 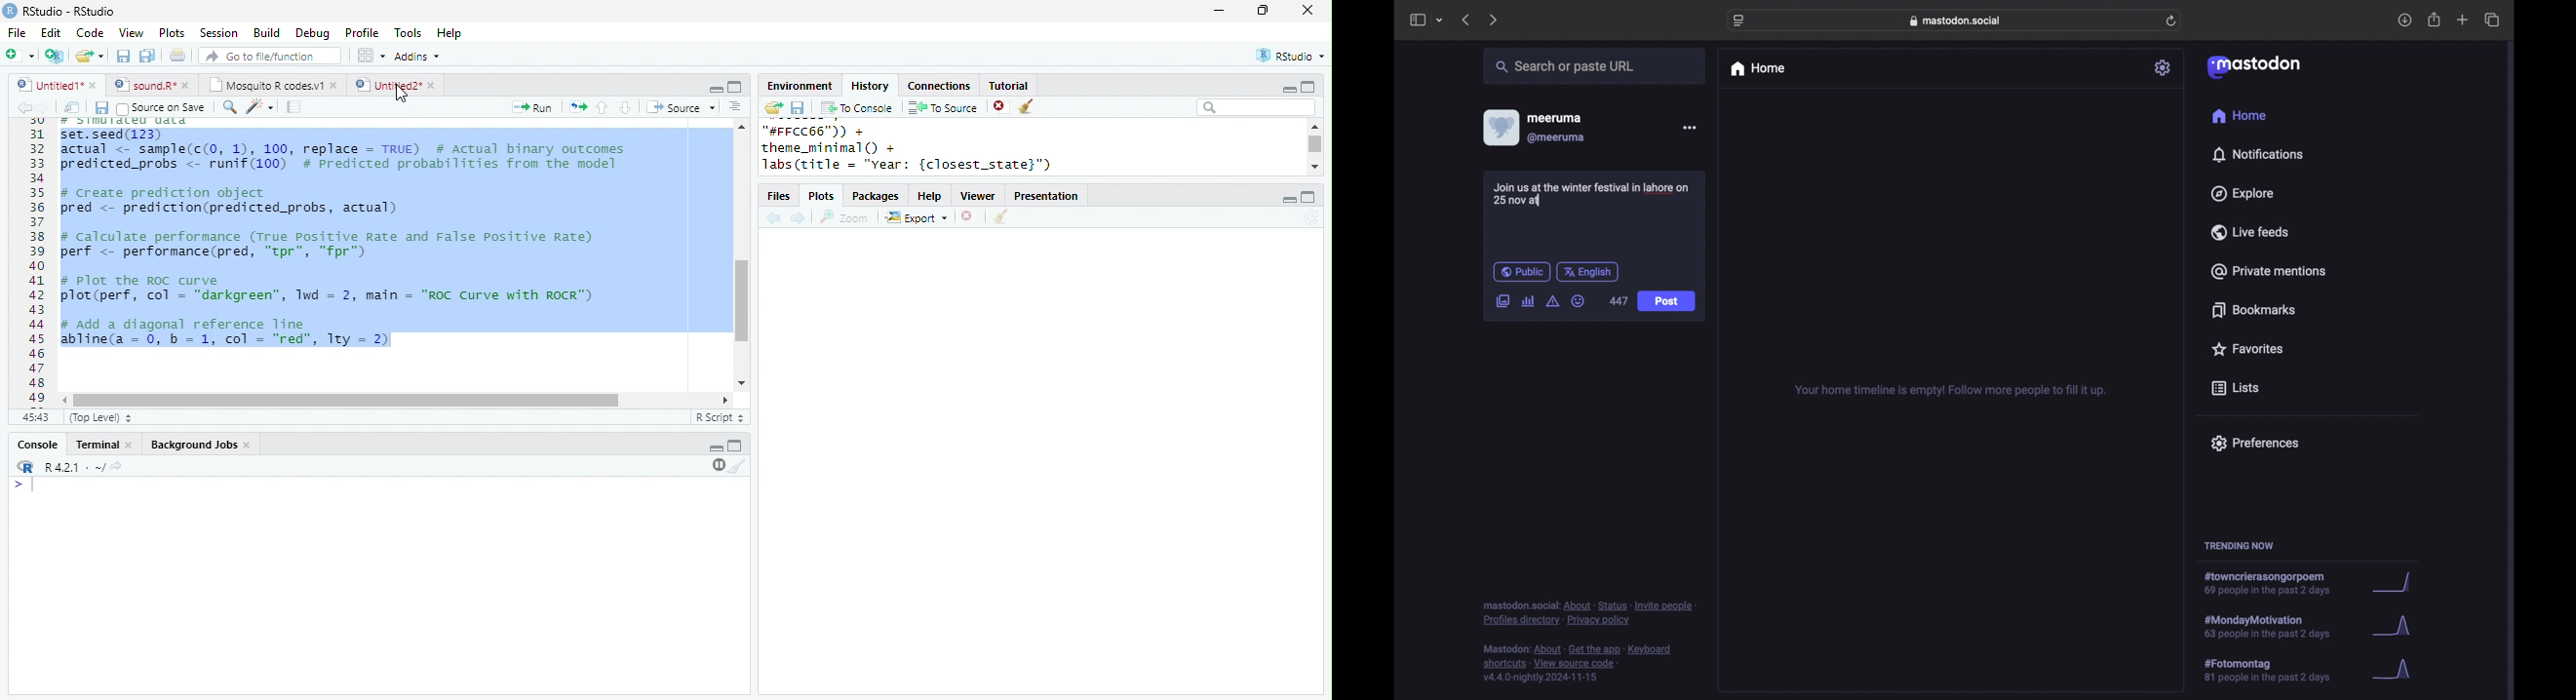 I want to click on clear, so click(x=1028, y=107).